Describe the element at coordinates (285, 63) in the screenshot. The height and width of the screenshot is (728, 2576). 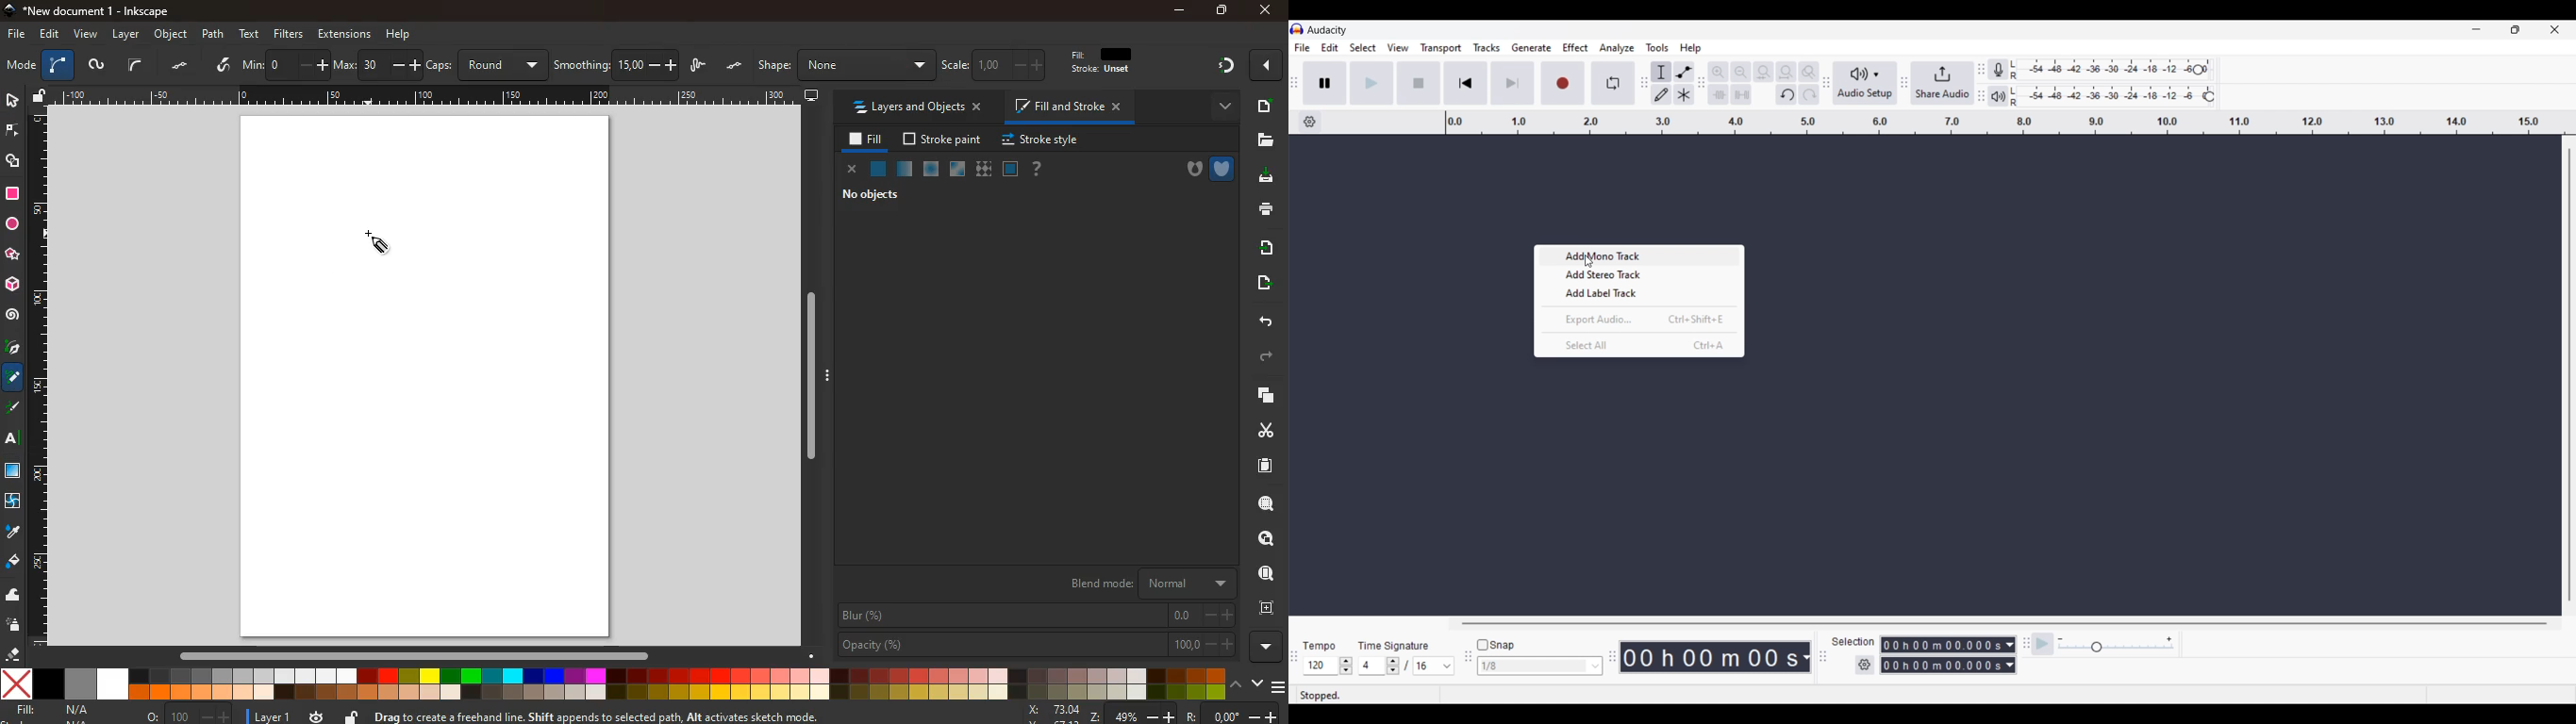
I see `min` at that location.